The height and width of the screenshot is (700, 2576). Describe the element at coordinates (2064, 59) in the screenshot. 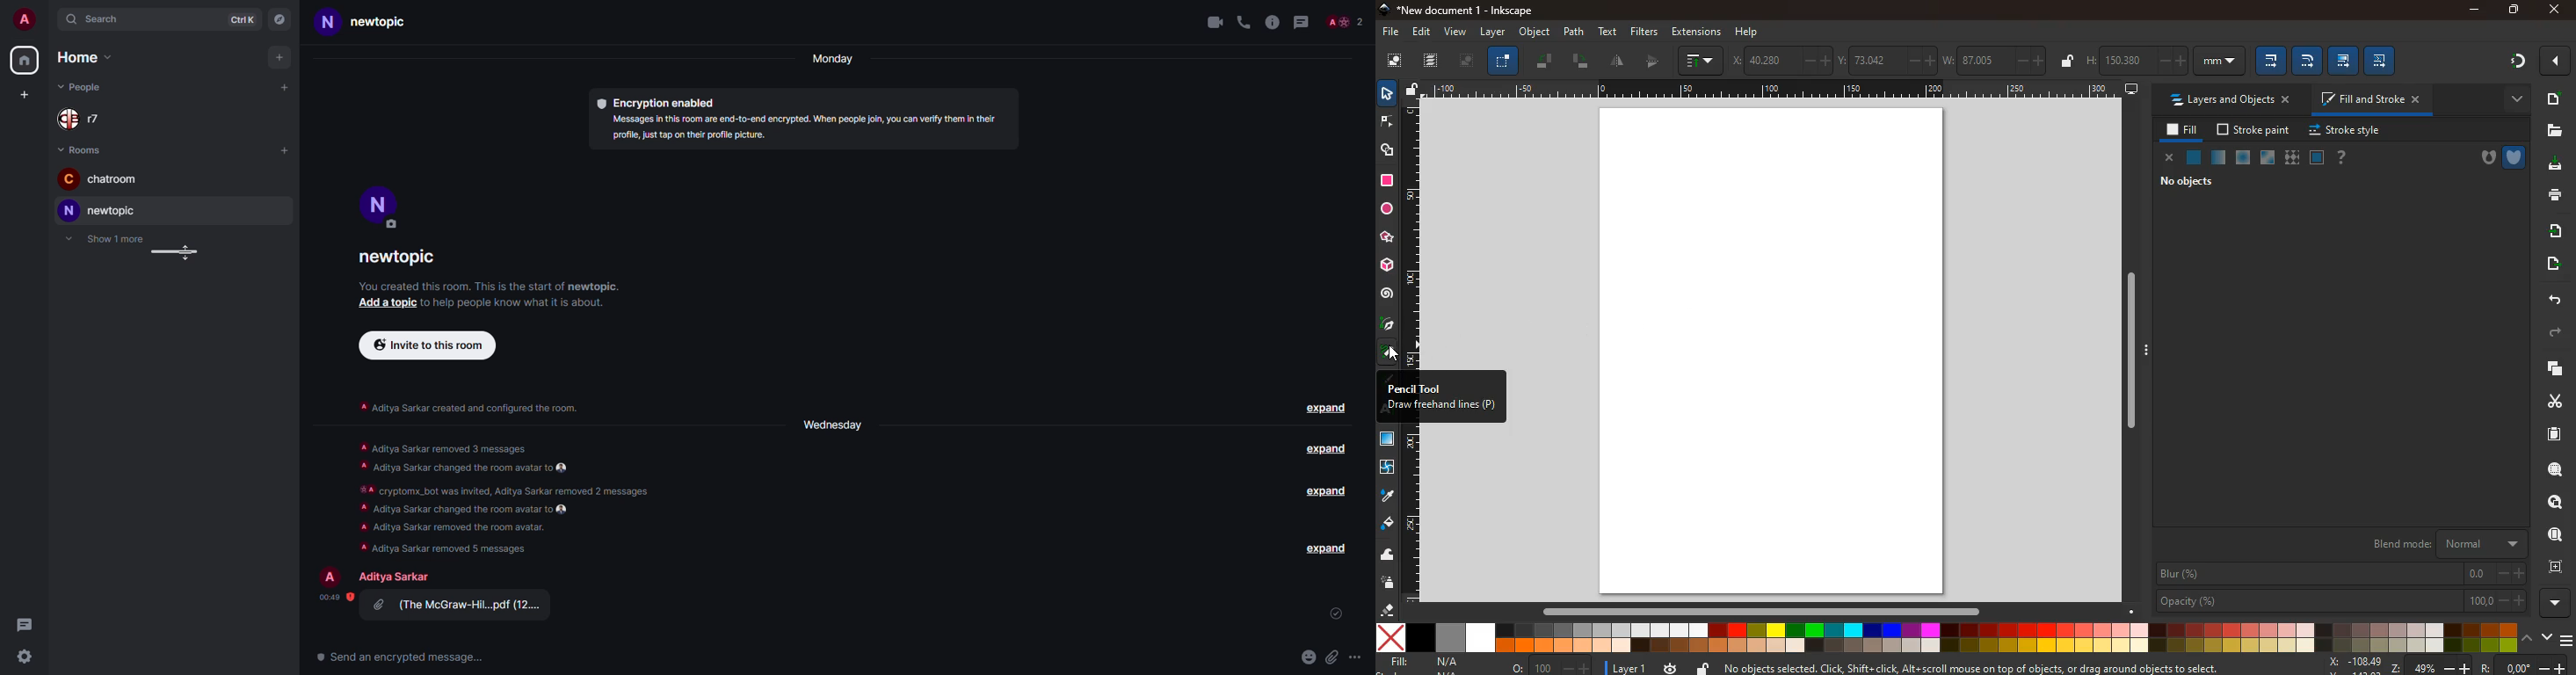

I see `unlock` at that location.